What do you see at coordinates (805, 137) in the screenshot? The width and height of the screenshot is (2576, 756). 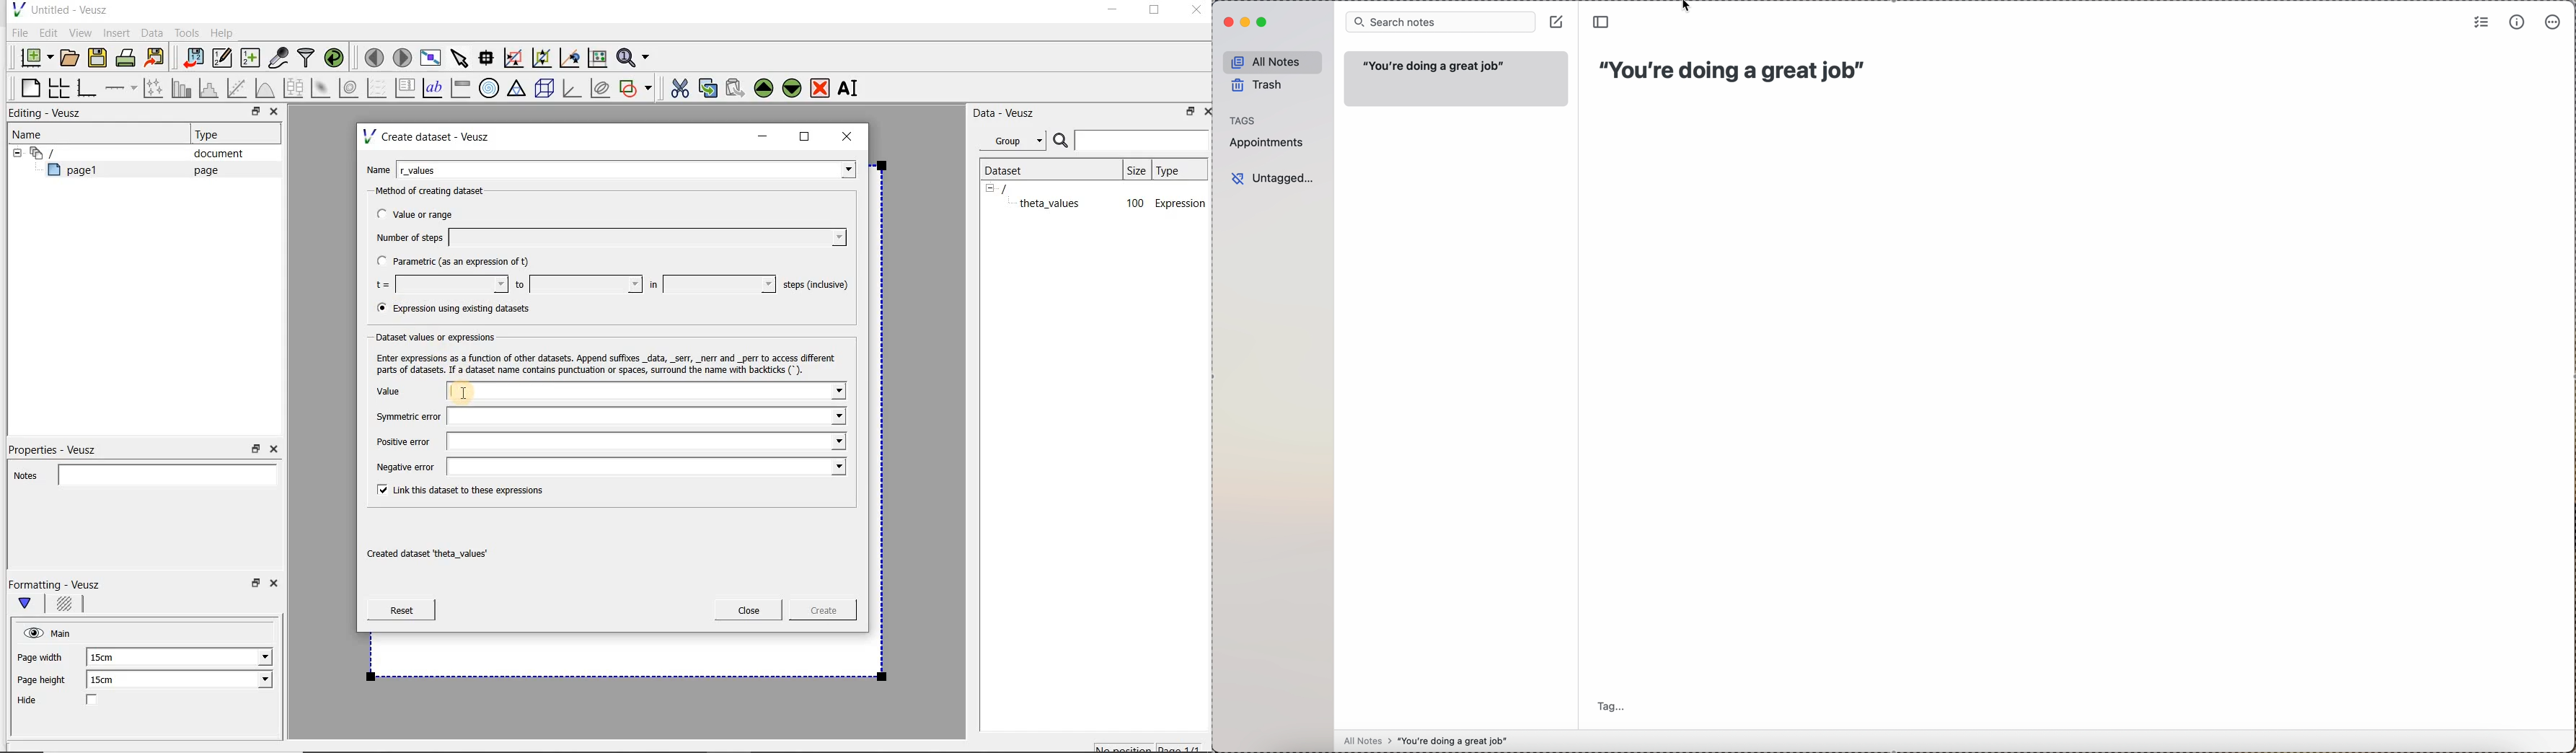 I see `maximize` at bounding box center [805, 137].